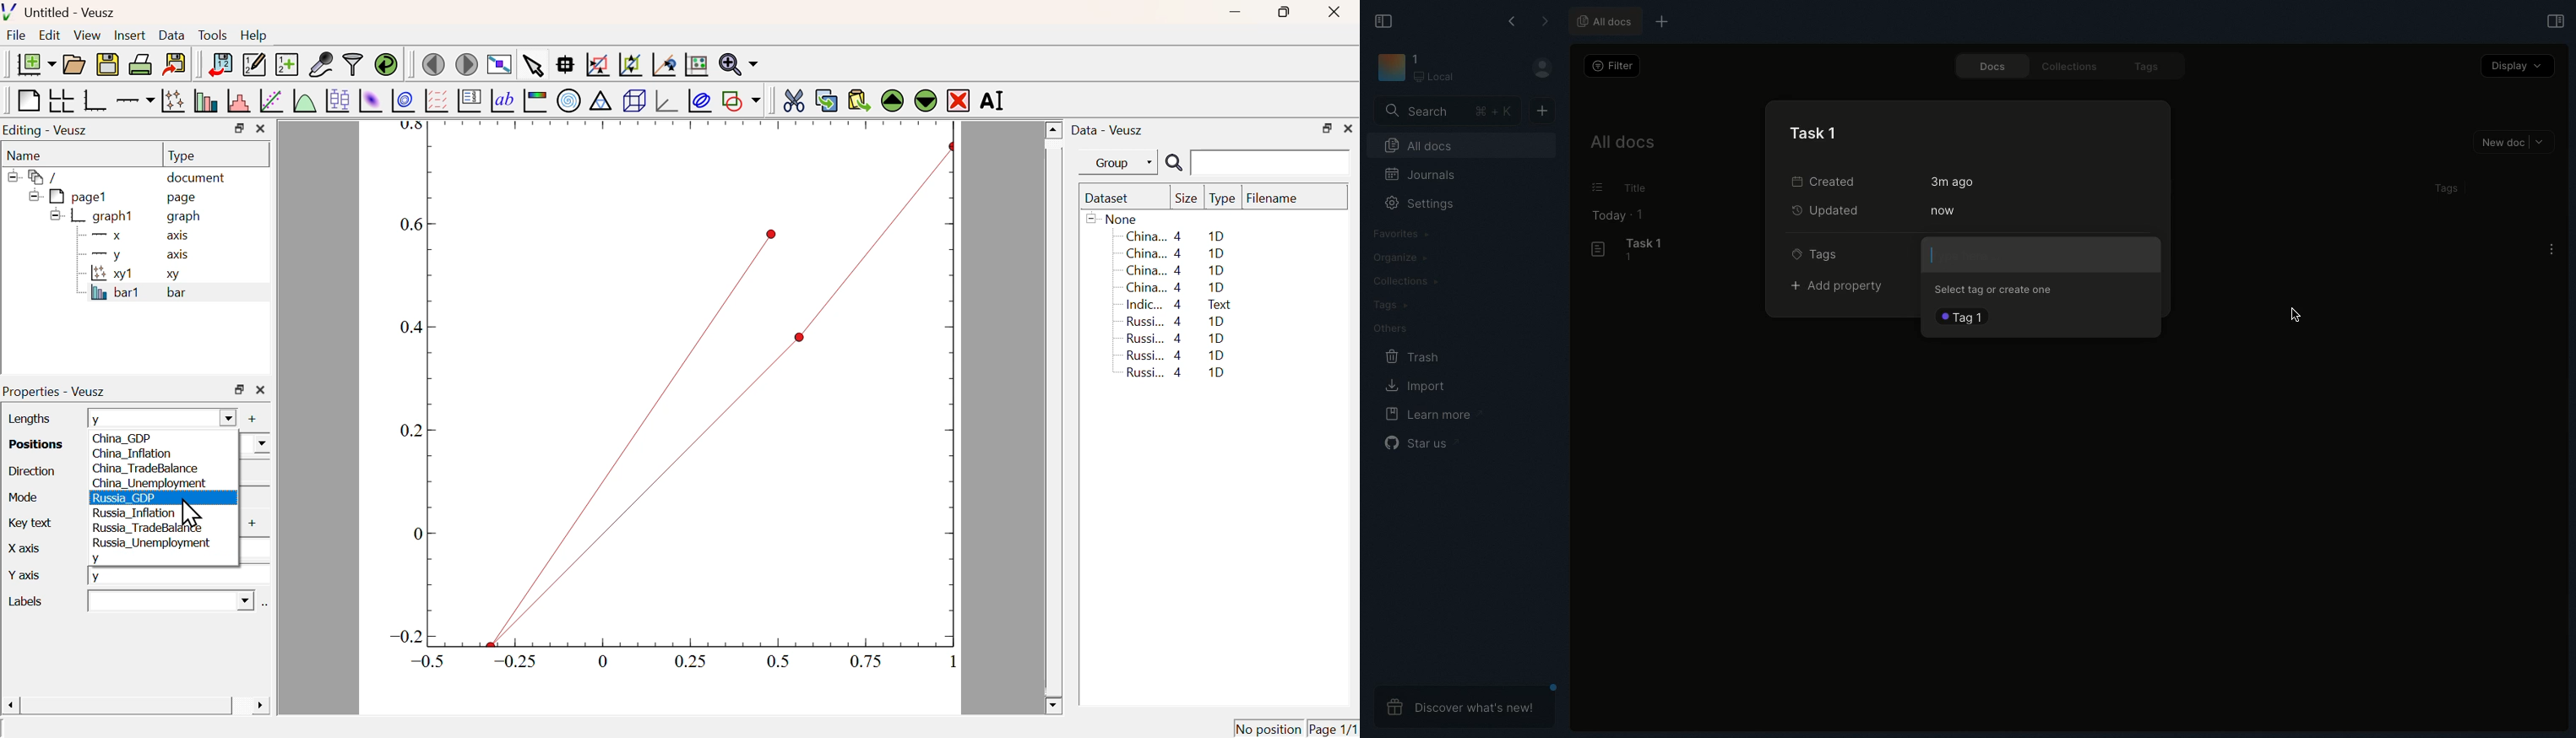 The width and height of the screenshot is (2576, 756). What do you see at coordinates (265, 606) in the screenshot?
I see `Select using dataset Browser` at bounding box center [265, 606].